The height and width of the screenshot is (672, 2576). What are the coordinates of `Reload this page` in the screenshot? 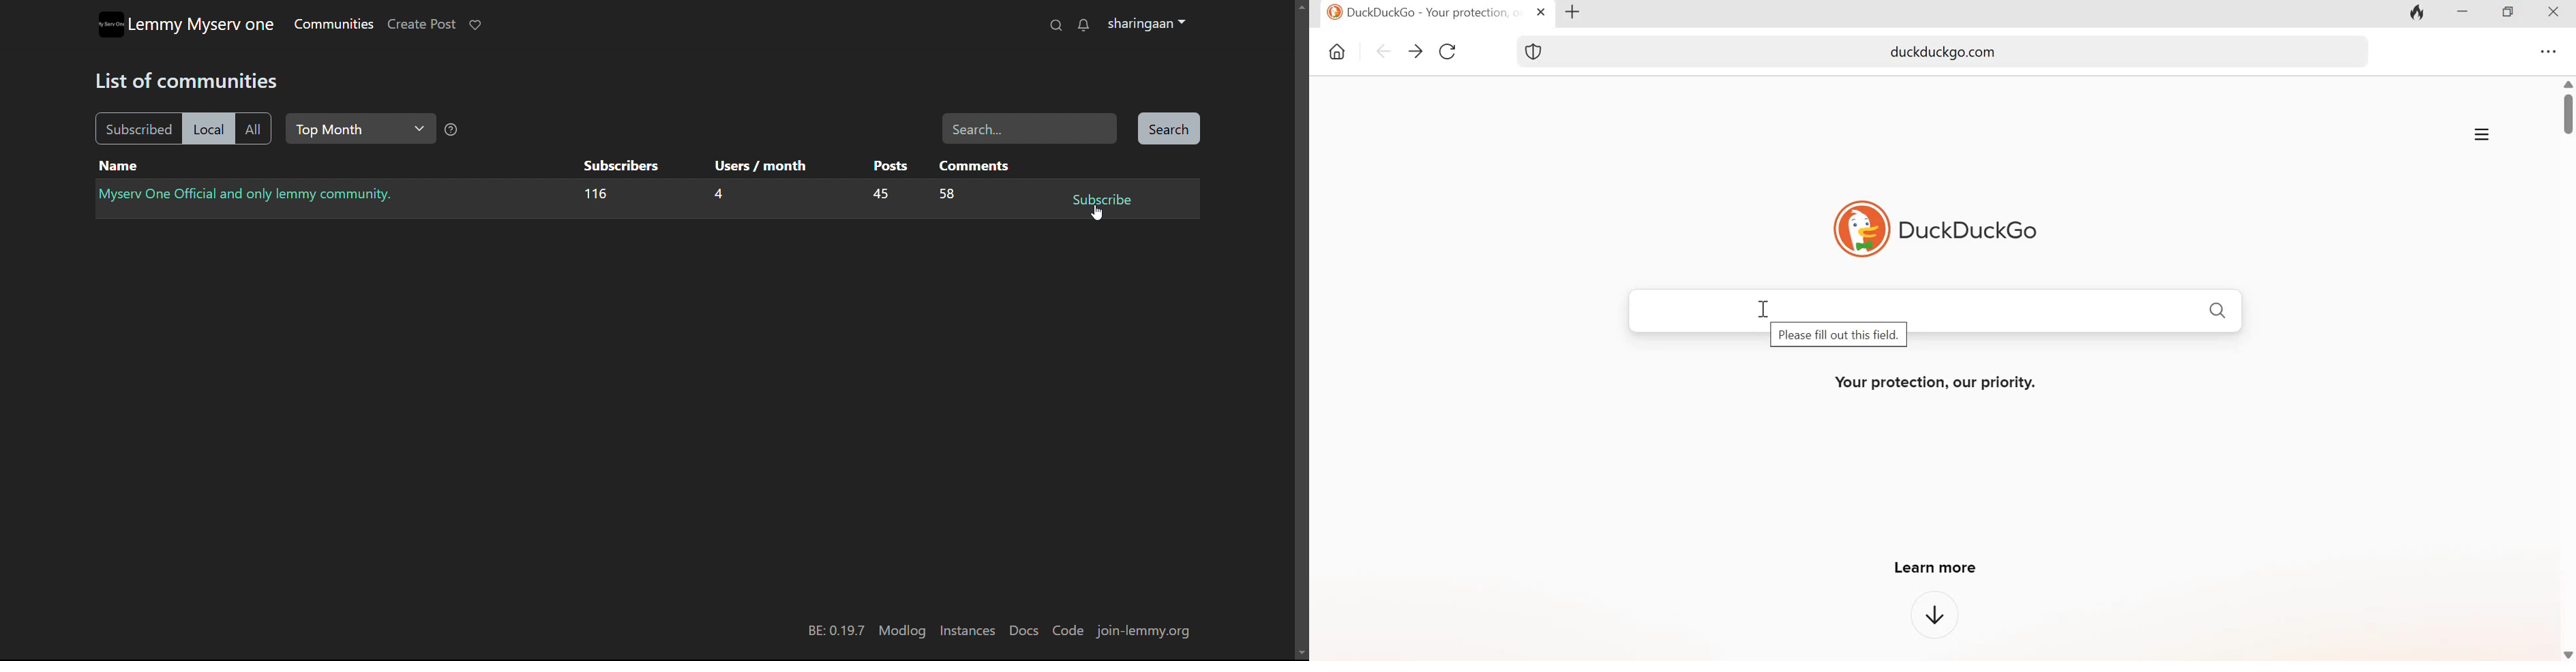 It's located at (1448, 53).